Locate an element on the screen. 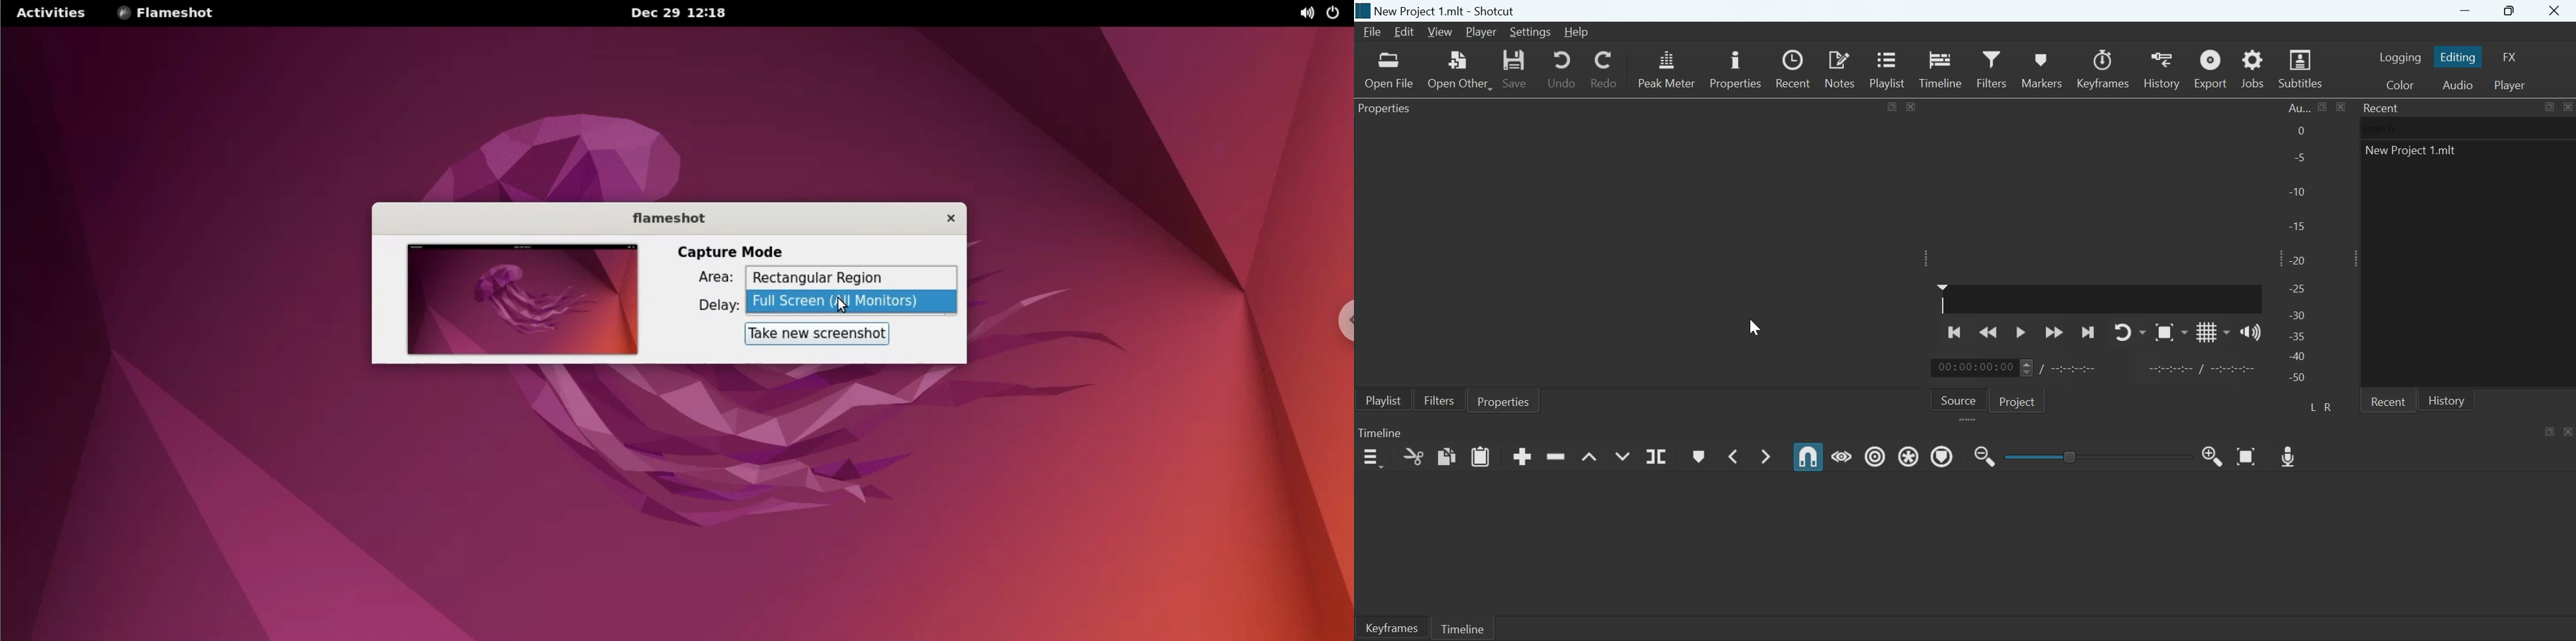 The image size is (2576, 644). switch to the Color layout is located at coordinates (2400, 84).